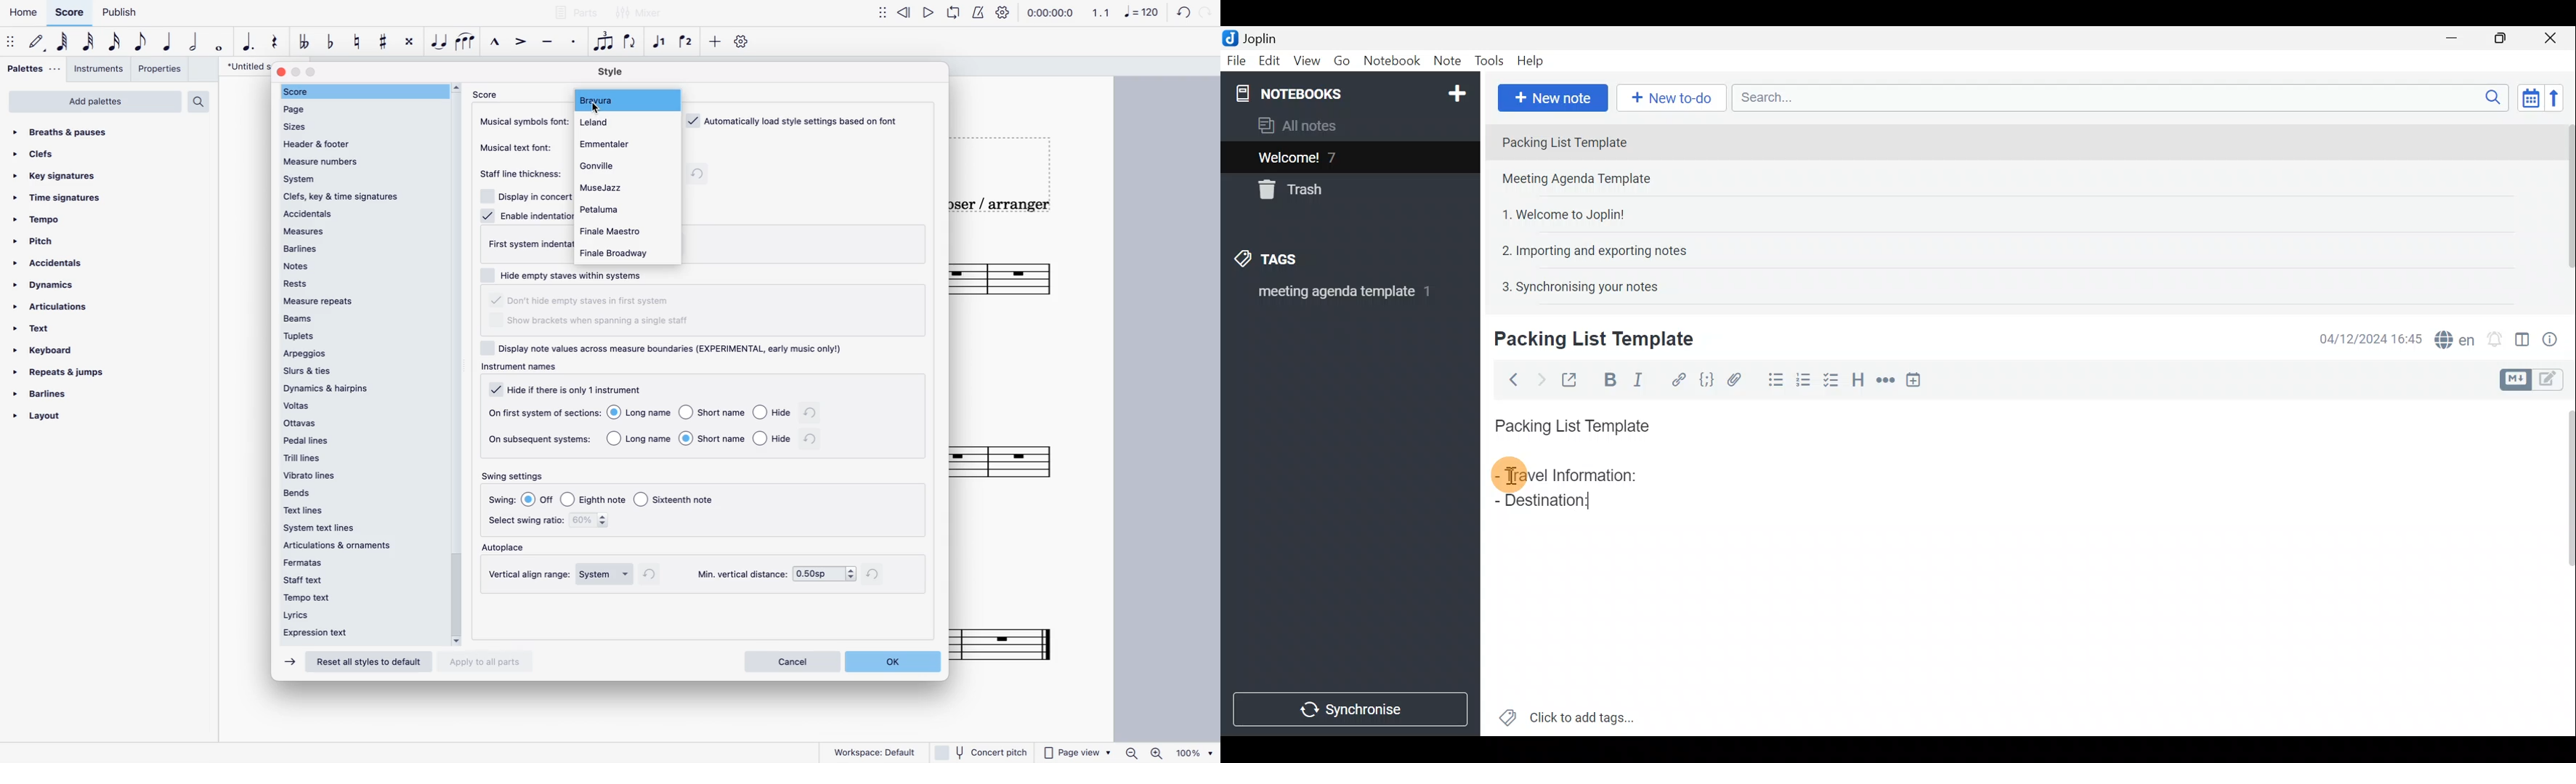  I want to click on Reverse sort order, so click(2560, 97).